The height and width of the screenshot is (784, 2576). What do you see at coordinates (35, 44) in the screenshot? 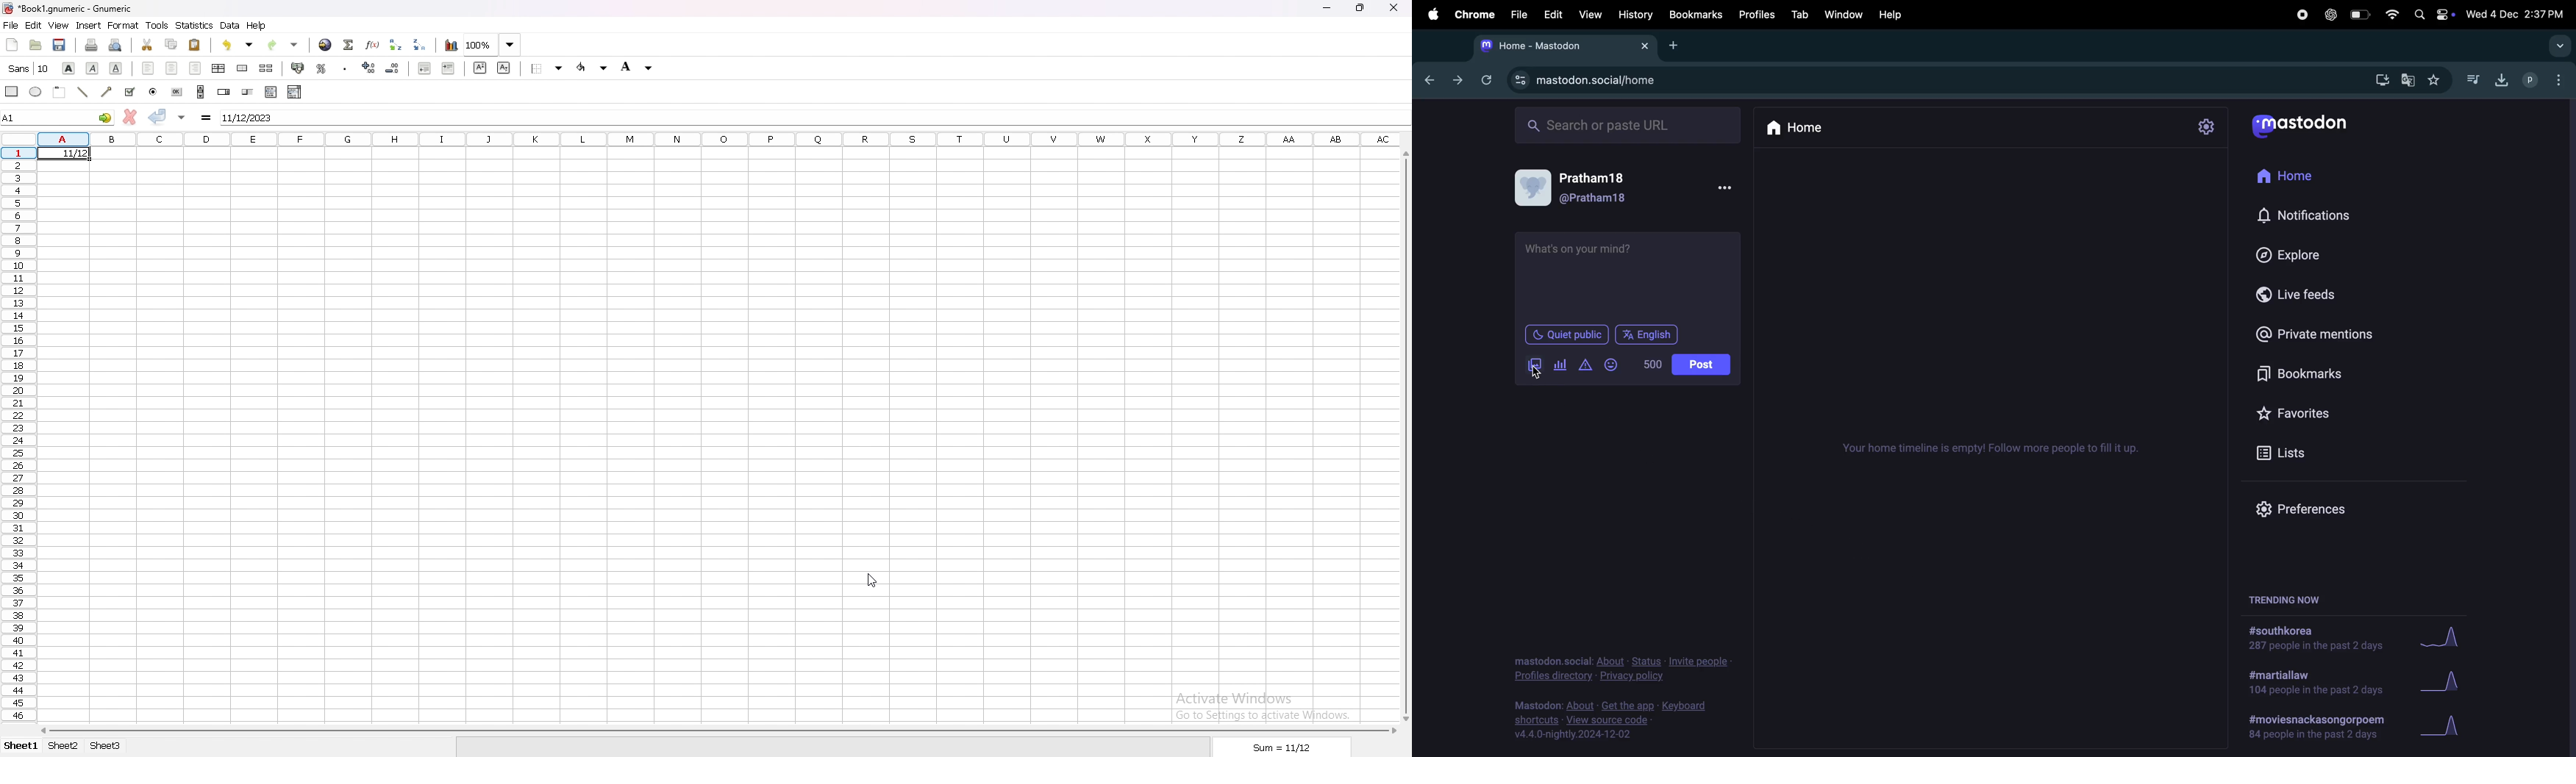
I see `open` at bounding box center [35, 44].